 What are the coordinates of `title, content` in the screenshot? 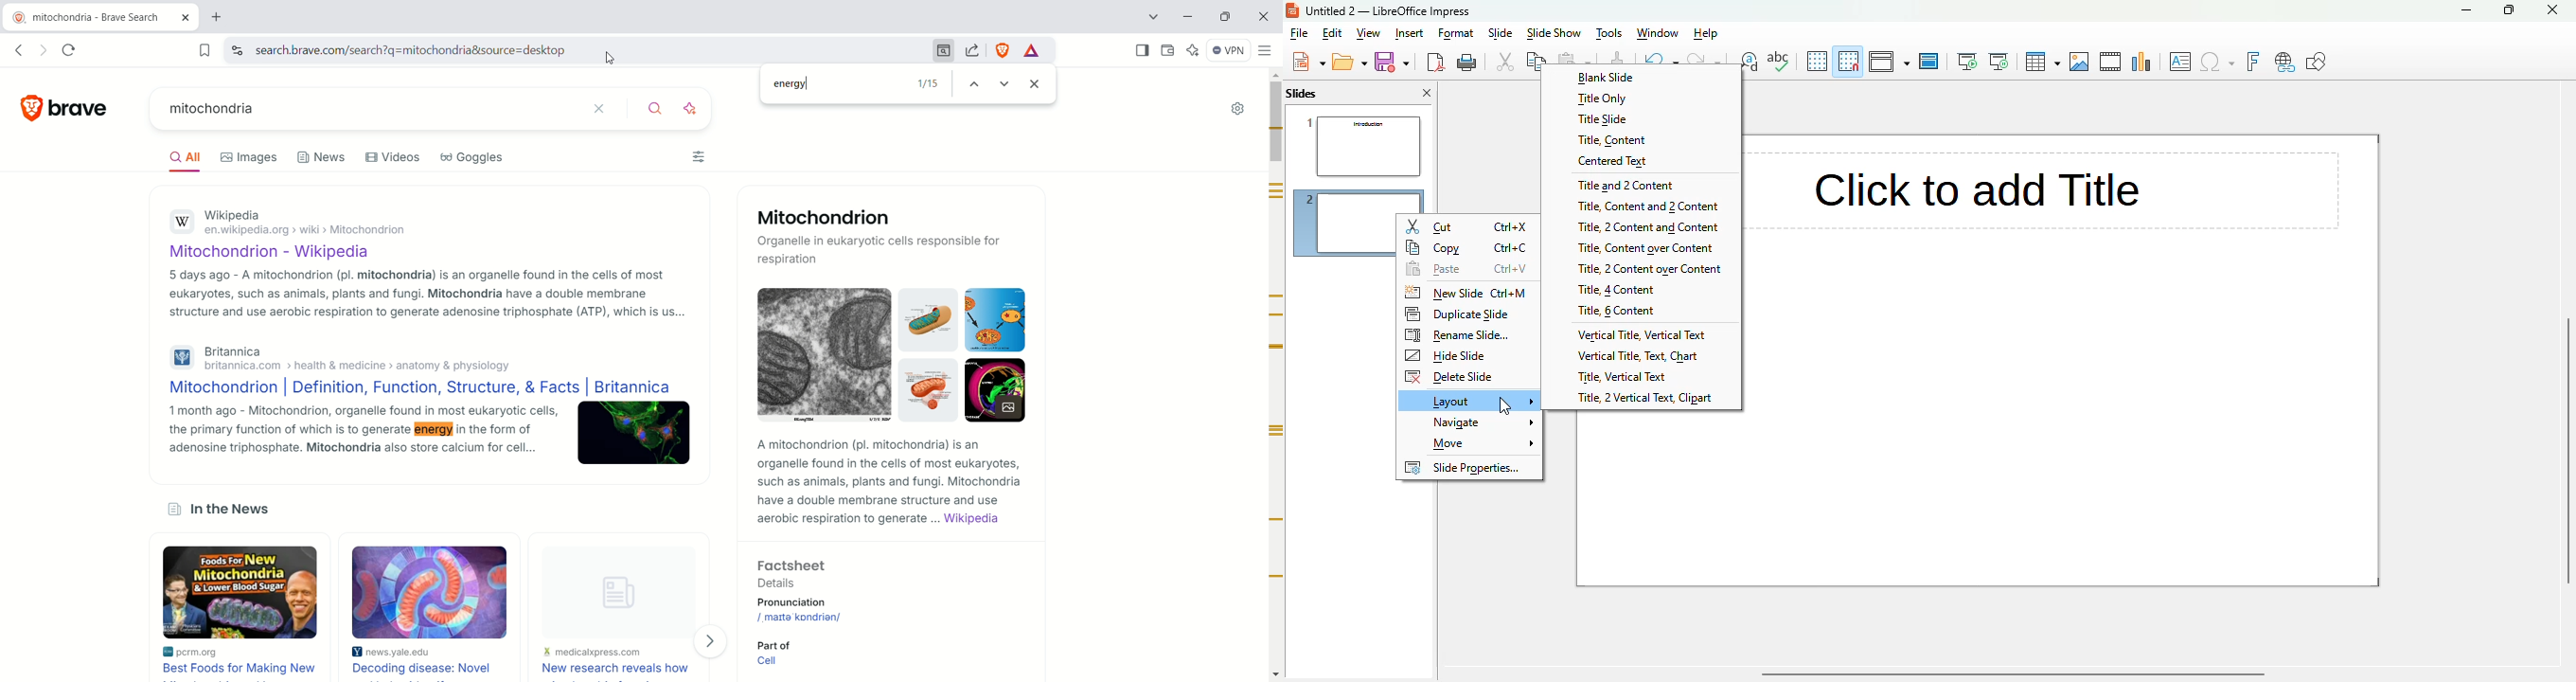 It's located at (1642, 139).